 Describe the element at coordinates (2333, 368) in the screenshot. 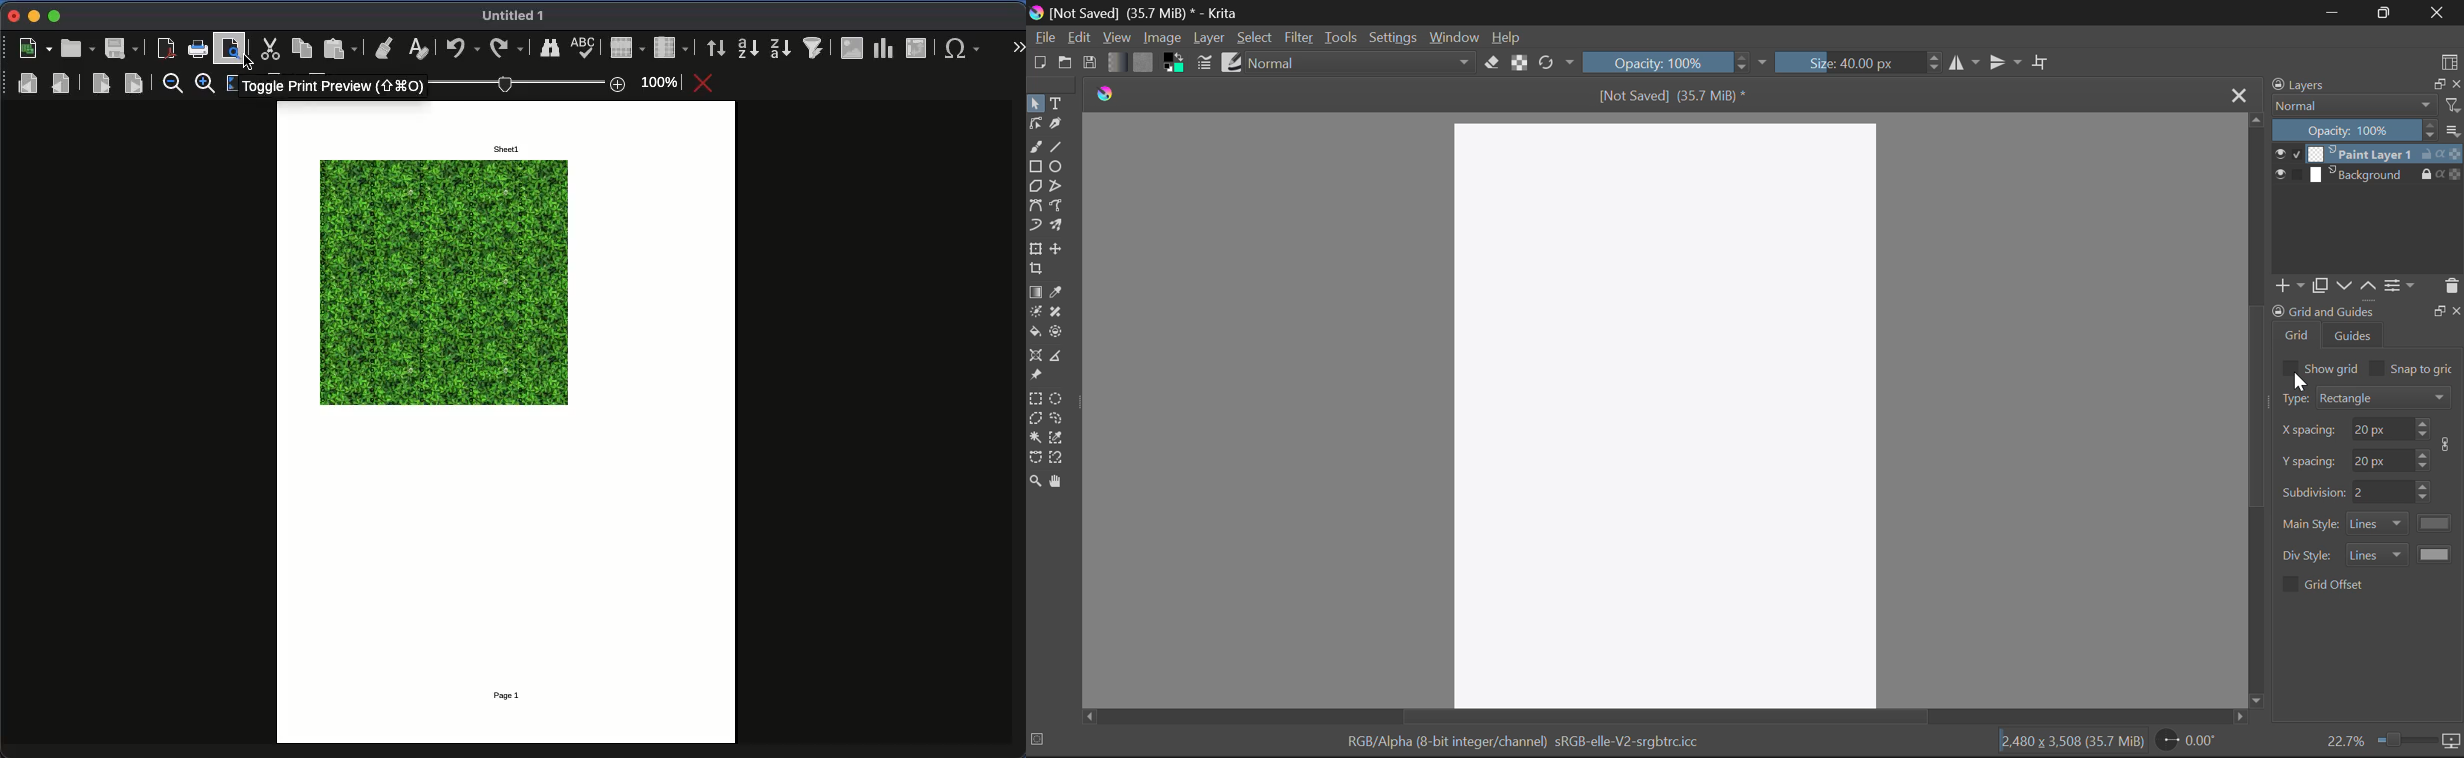

I see `show grid` at that location.